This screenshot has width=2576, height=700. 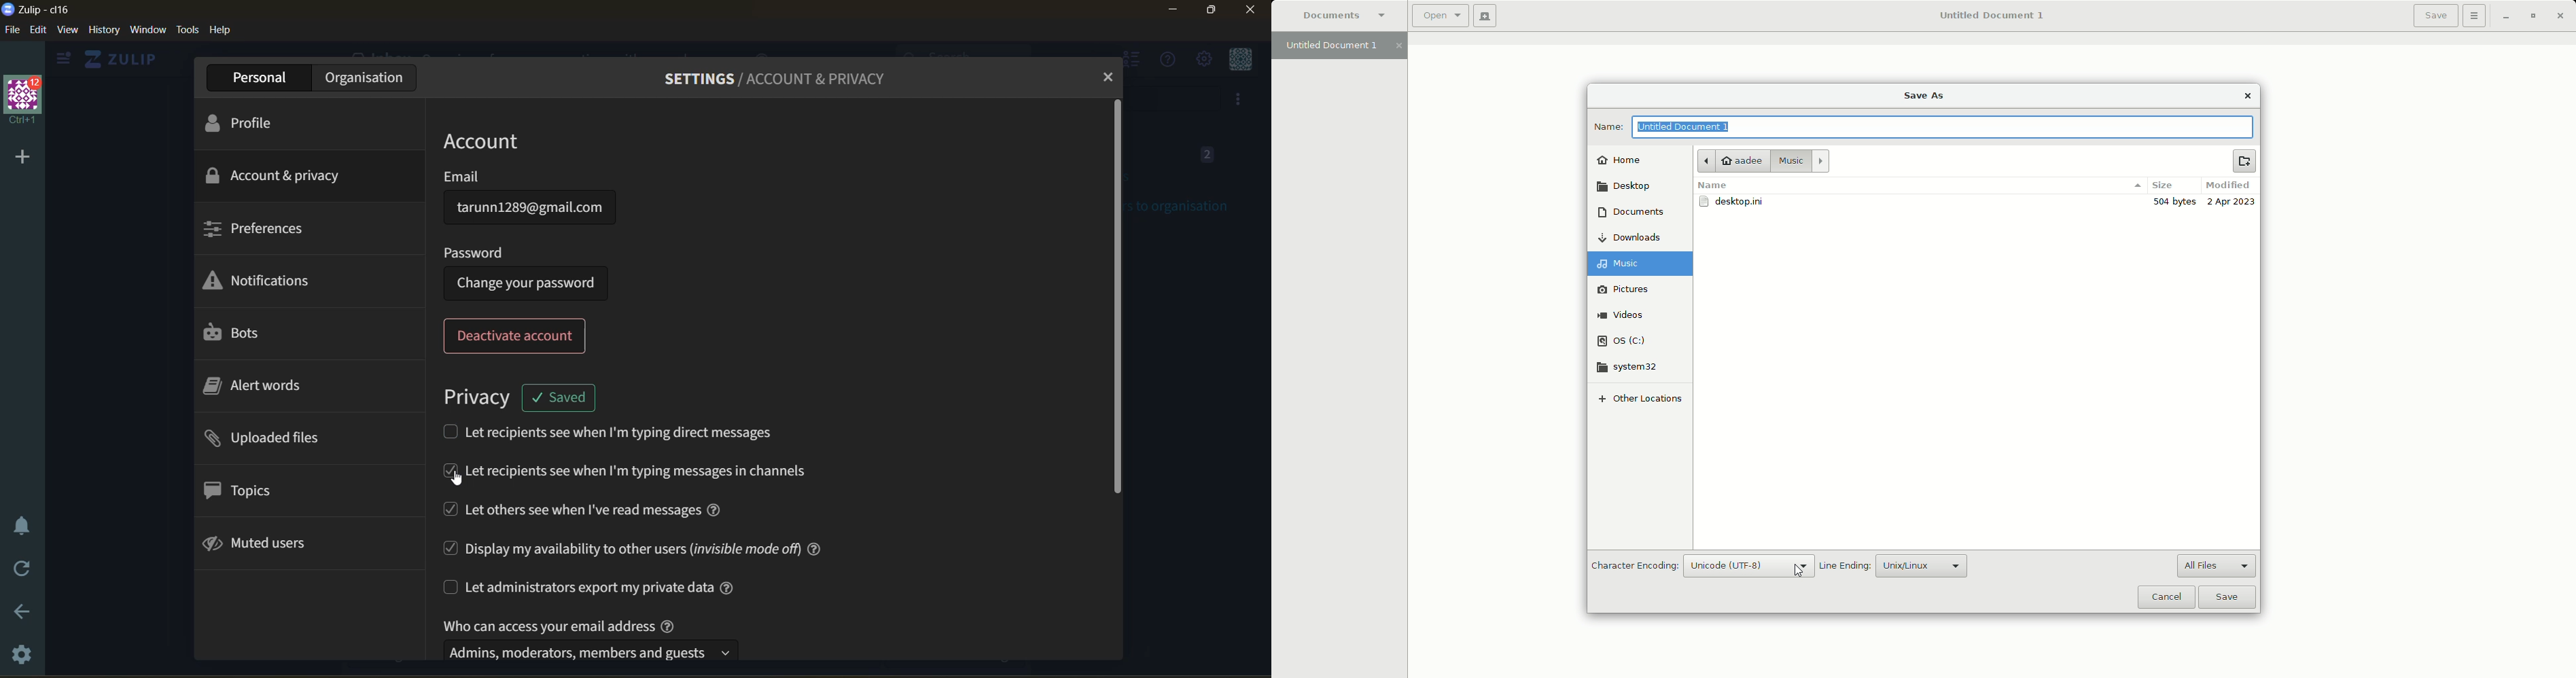 I want to click on setting, so click(x=1203, y=61).